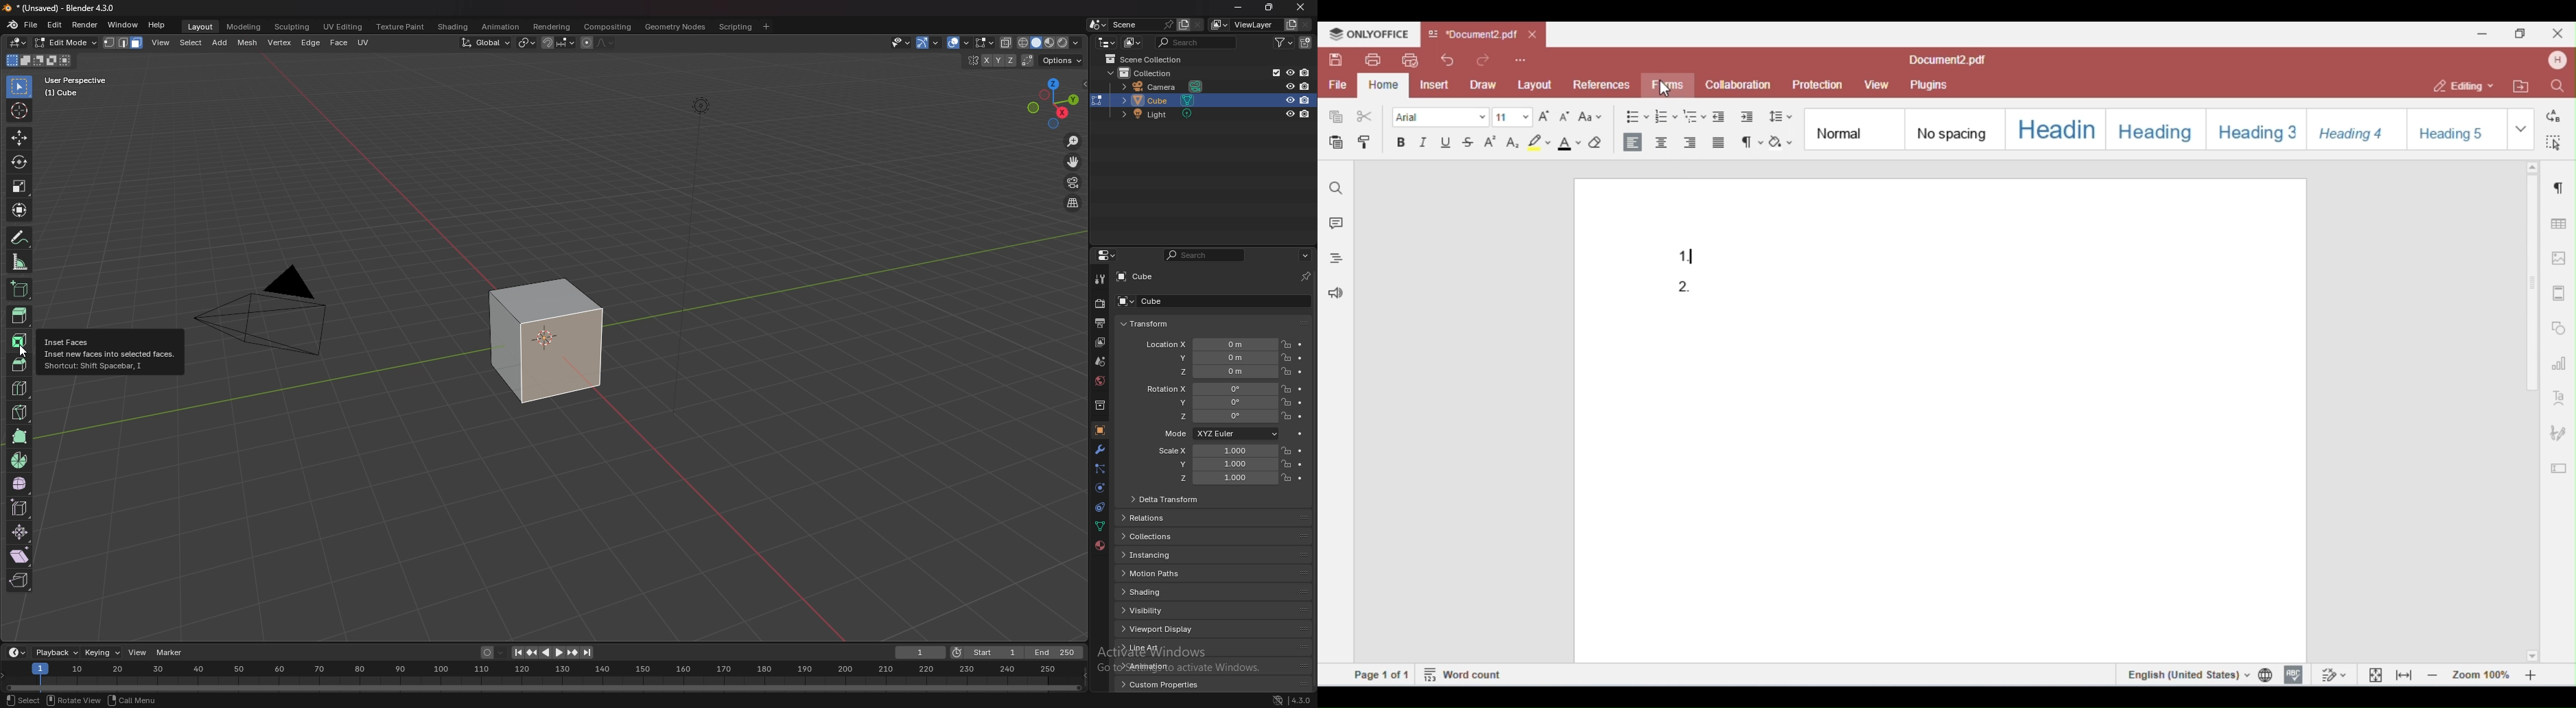  Describe the element at coordinates (1302, 479) in the screenshot. I see `animate property` at that location.